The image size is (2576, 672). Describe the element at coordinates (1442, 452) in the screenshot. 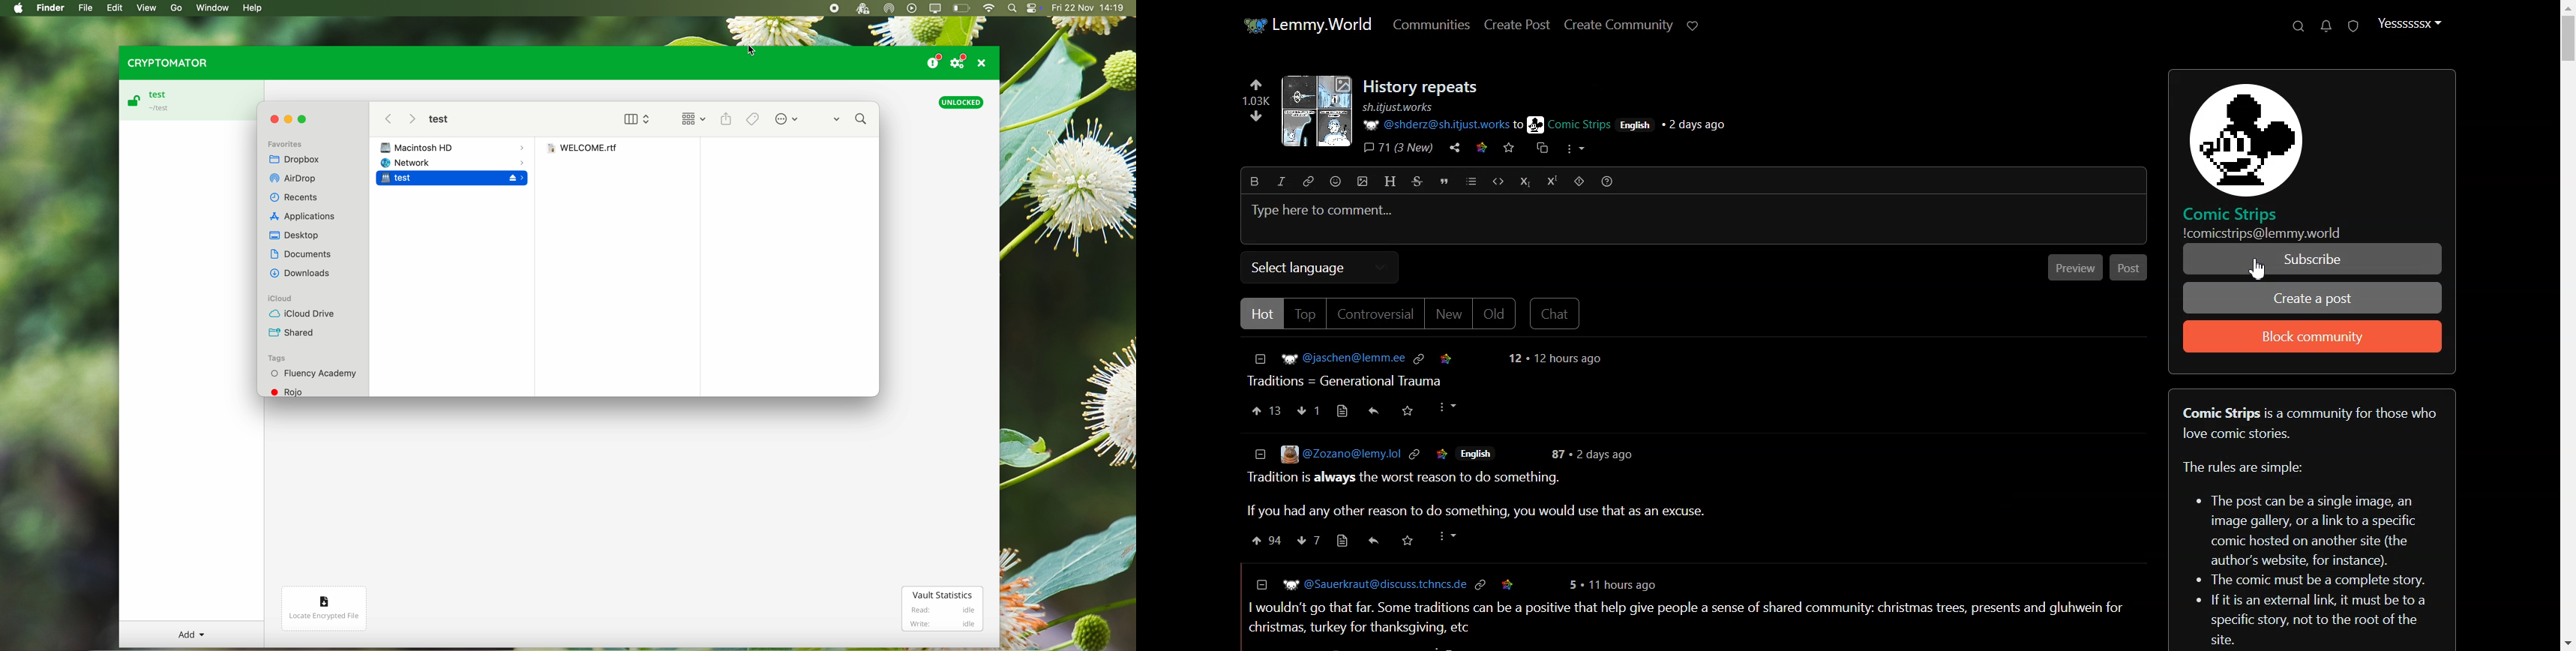

I see `Save` at that location.